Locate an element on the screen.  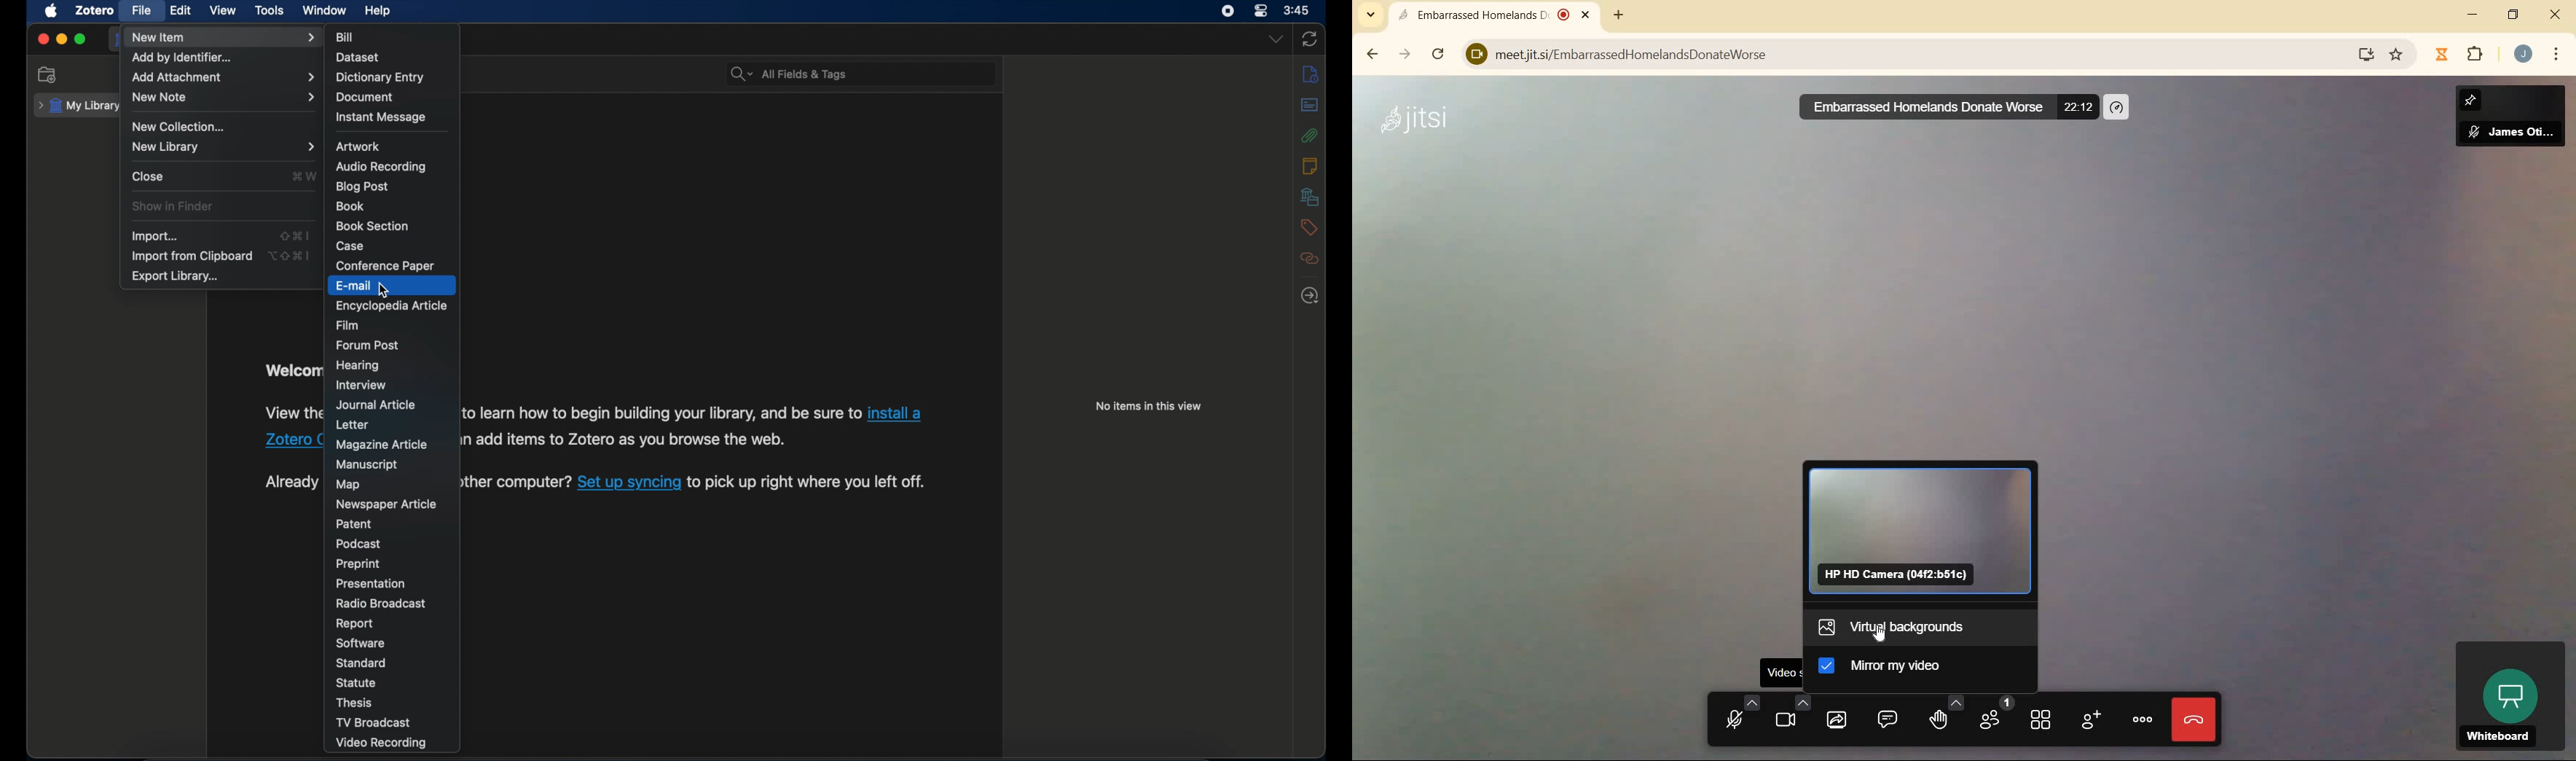
Embarrassed Homelands is located at coordinates (1493, 14).